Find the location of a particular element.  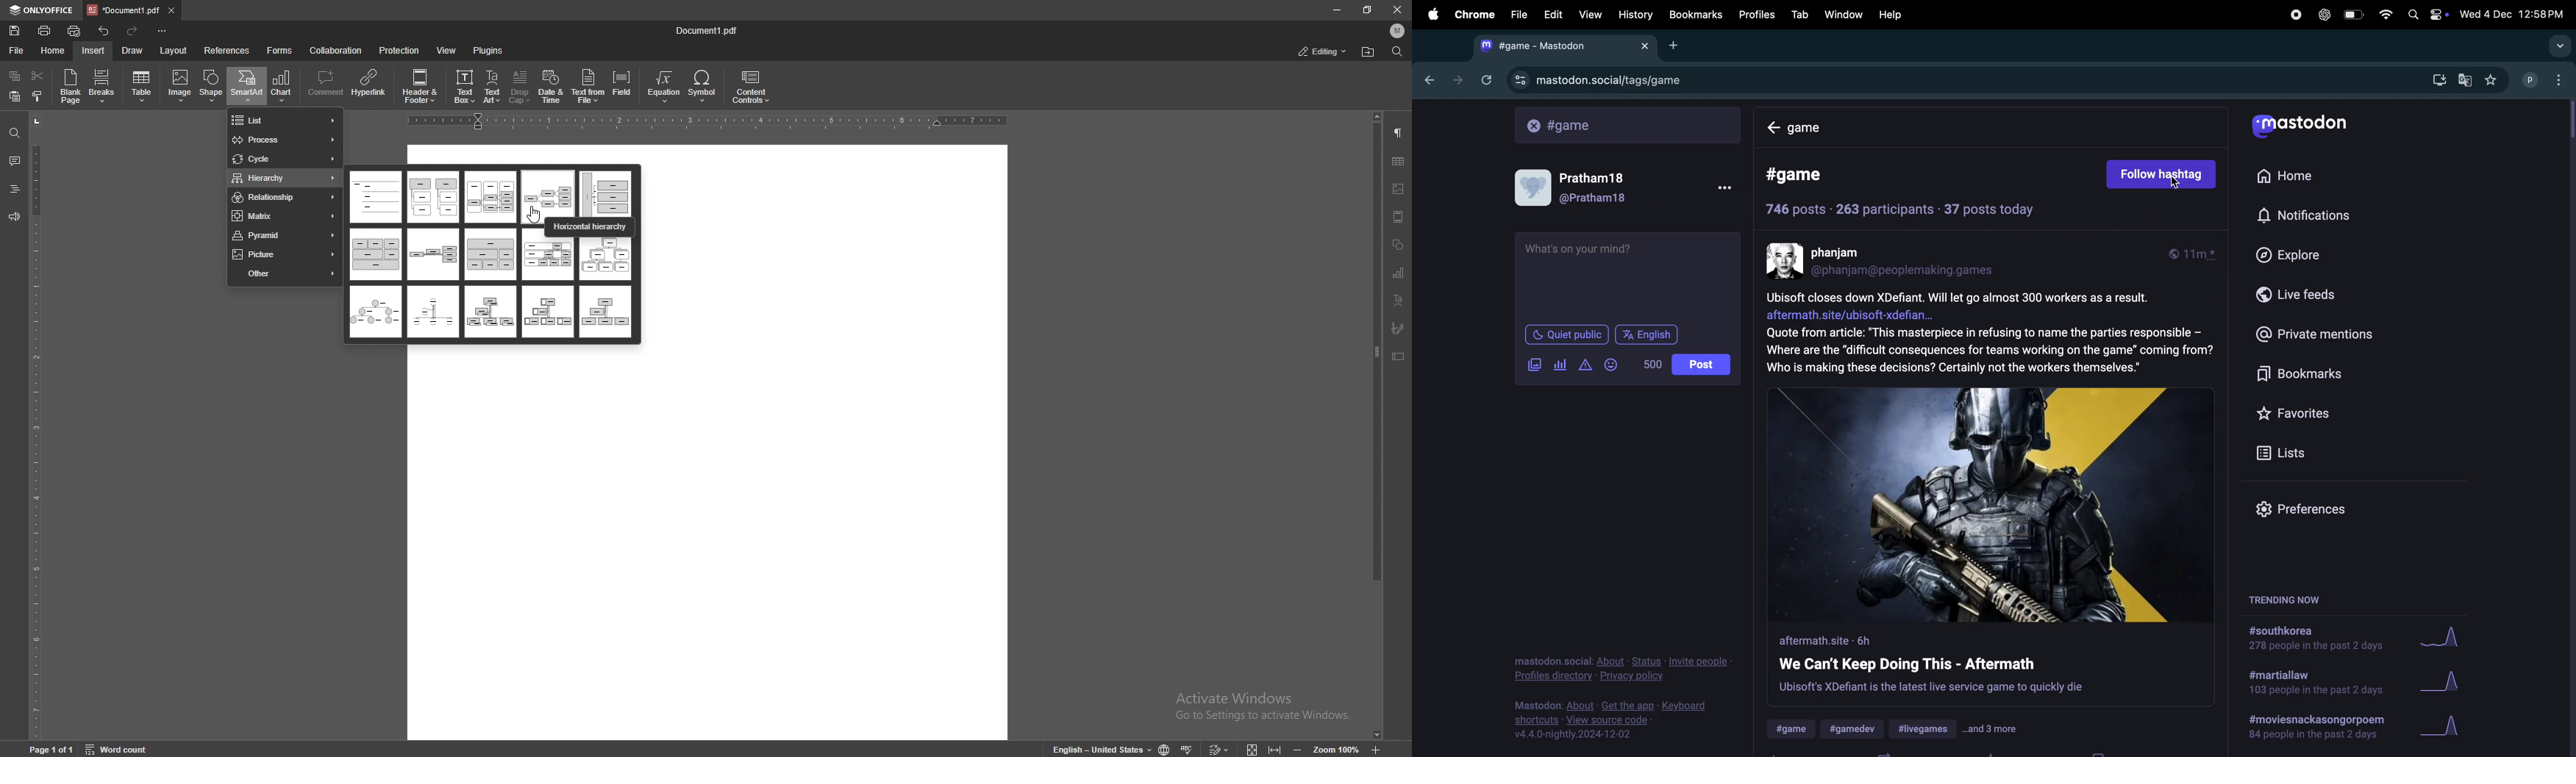

Favourites is located at coordinates (2302, 413).